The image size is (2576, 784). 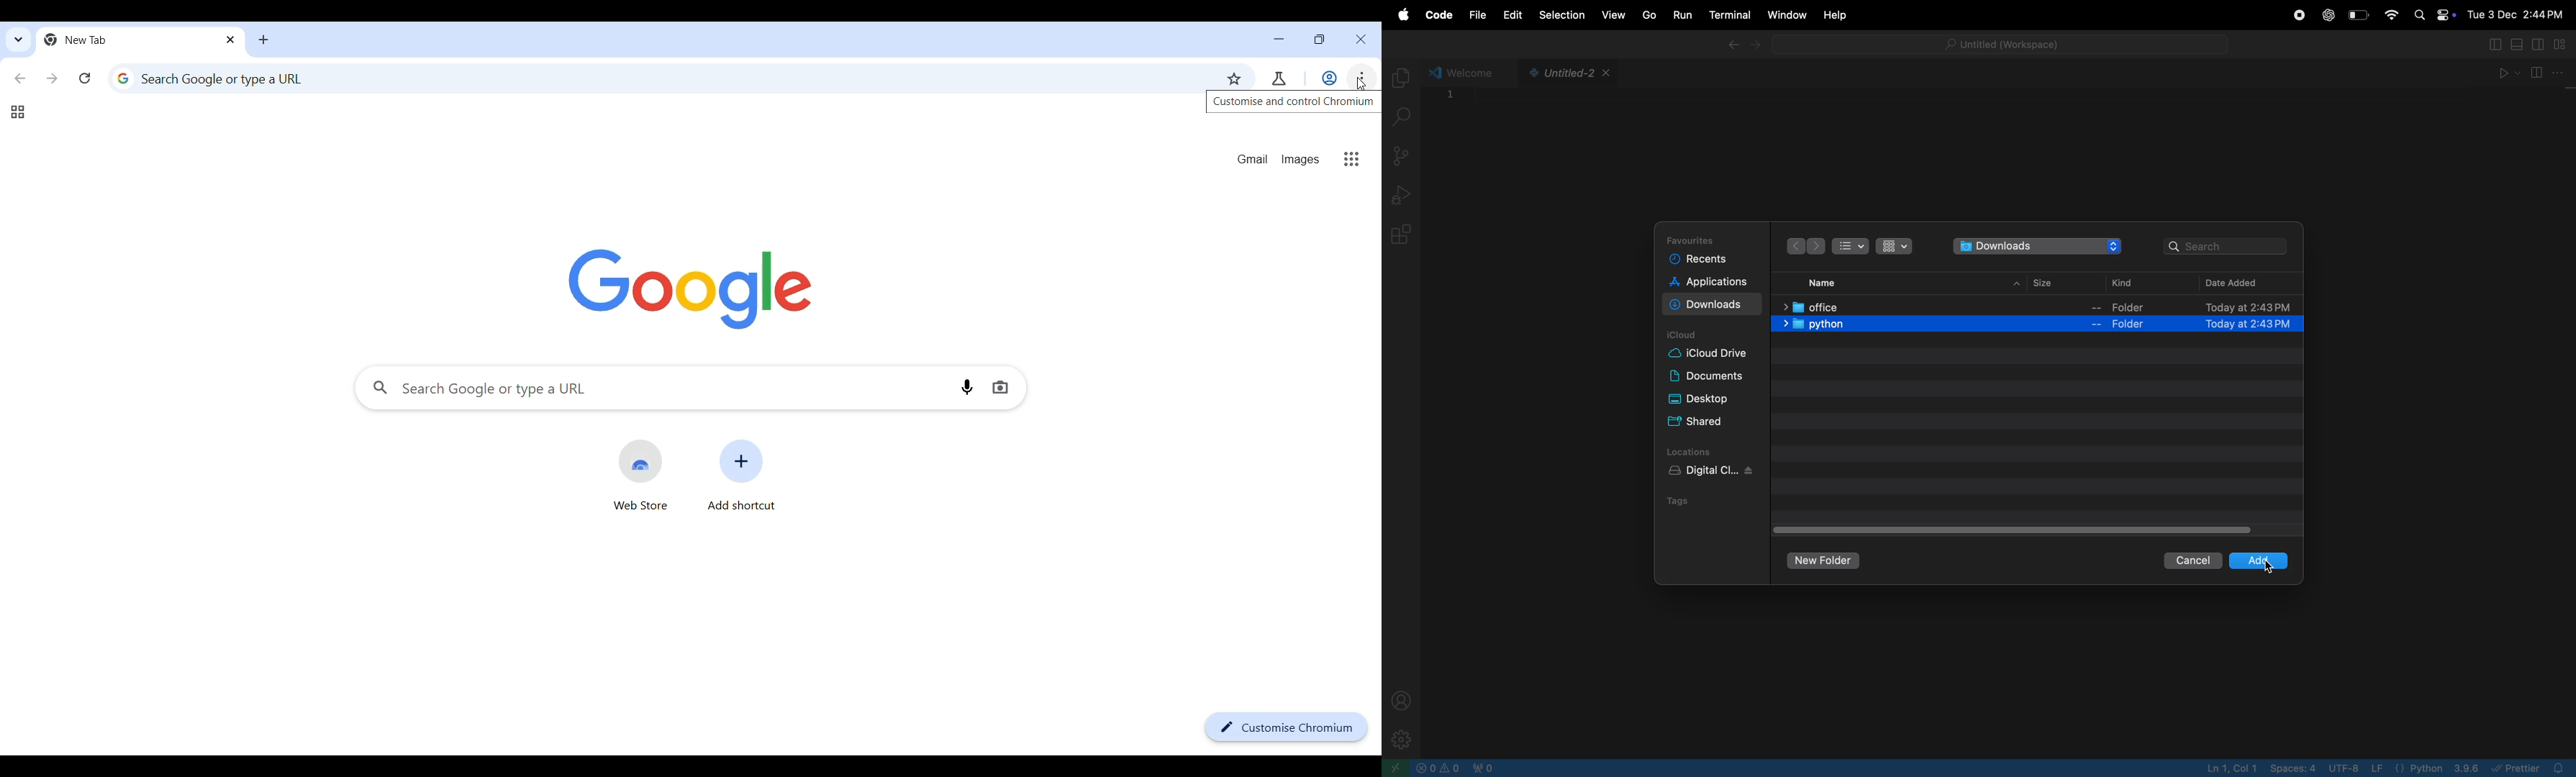 I want to click on backwards, so click(x=1794, y=245).